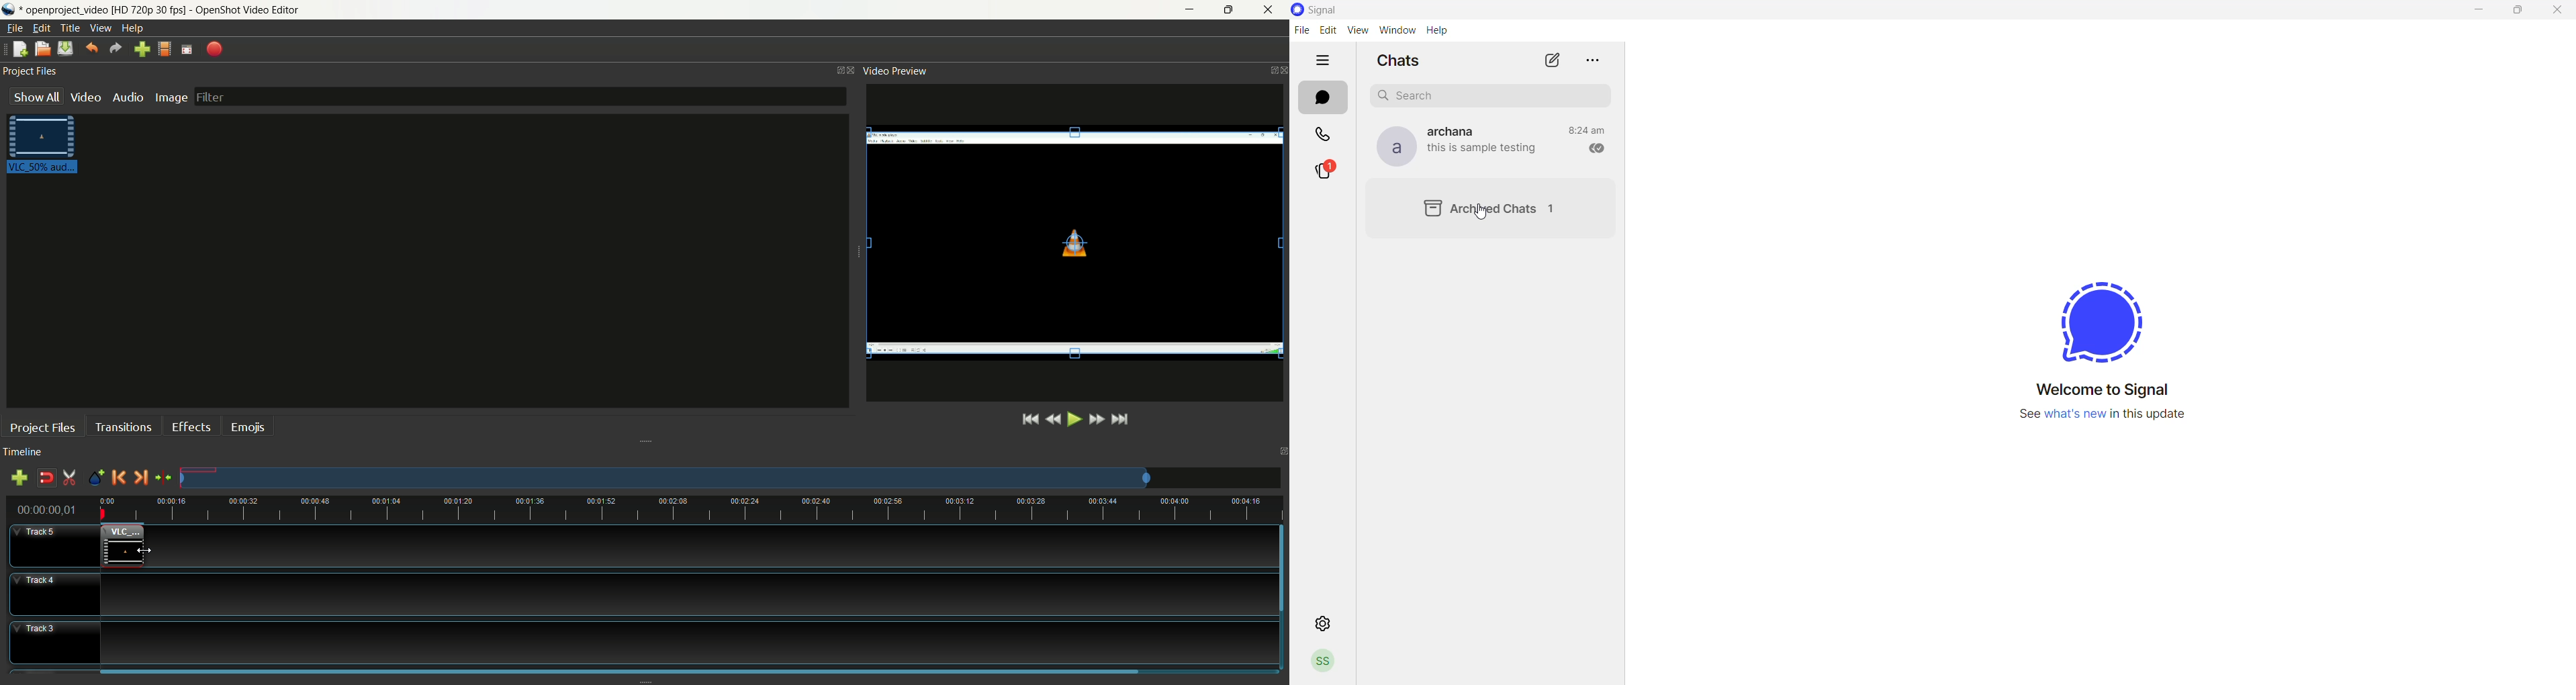 This screenshot has width=2576, height=700. What do you see at coordinates (128, 97) in the screenshot?
I see `audio` at bounding box center [128, 97].